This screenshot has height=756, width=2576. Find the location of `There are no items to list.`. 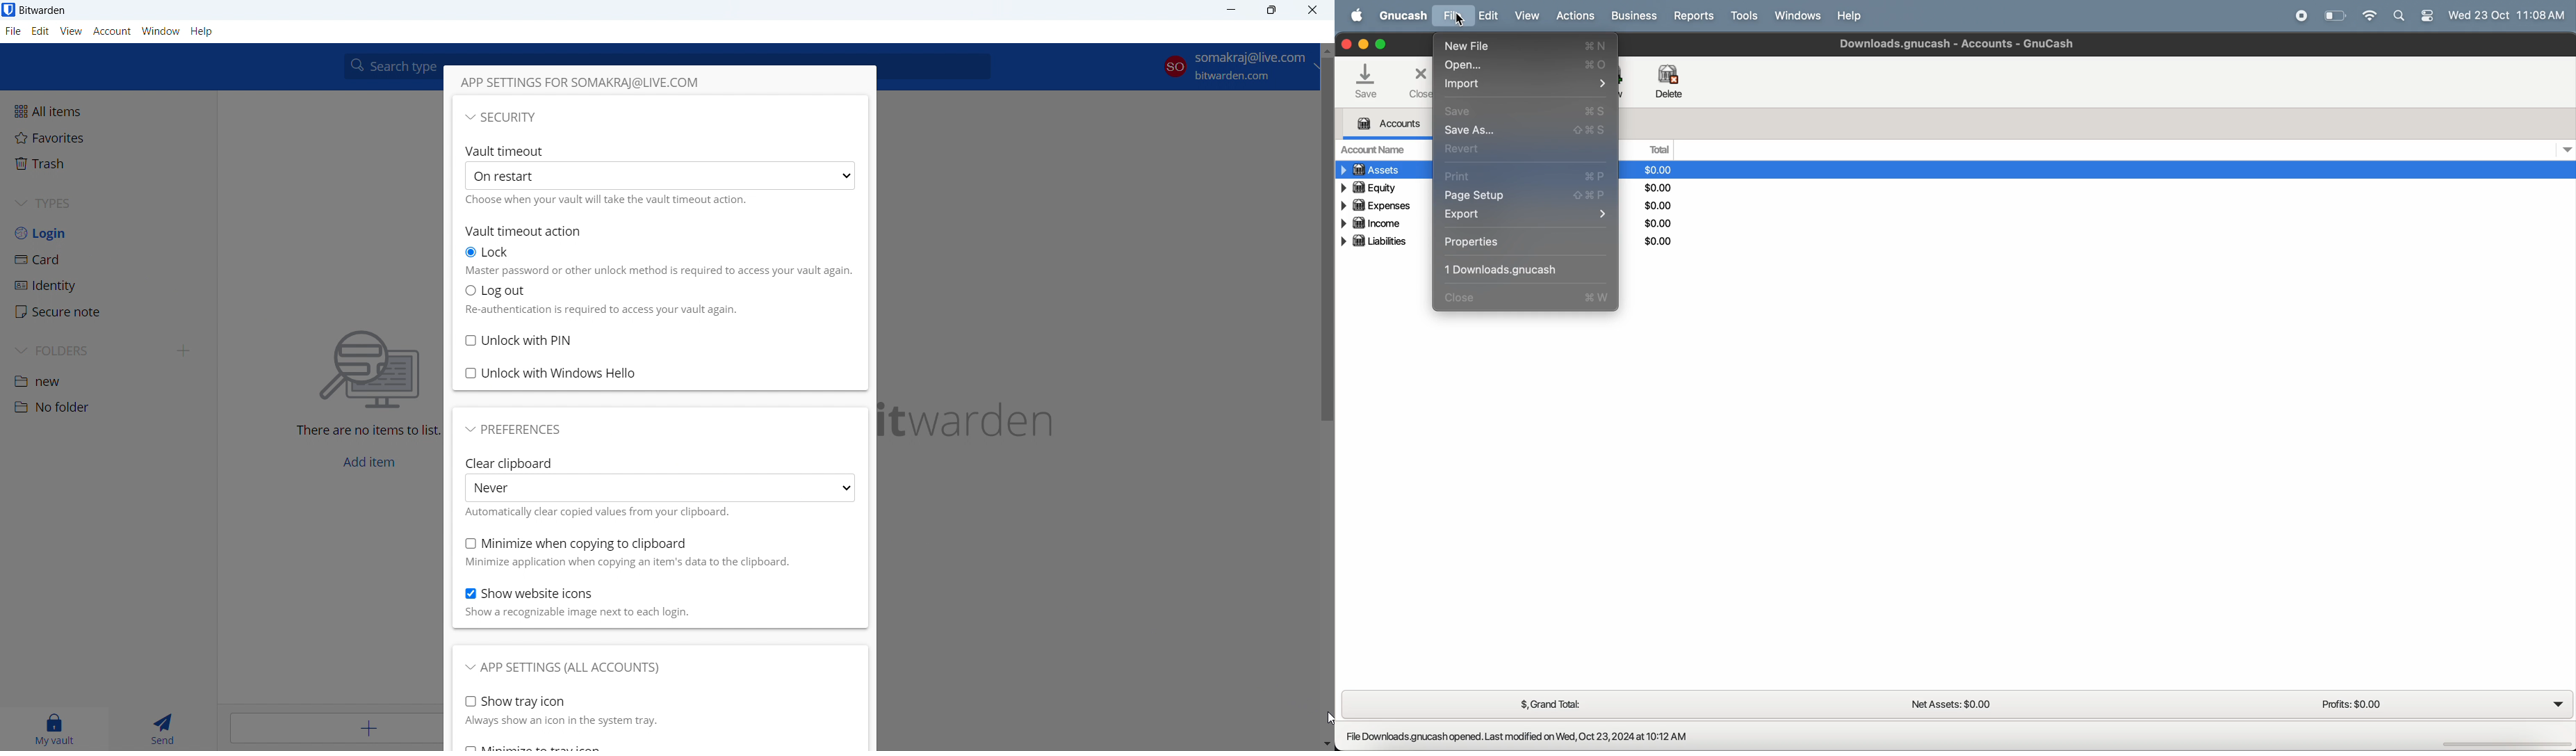

There are no items to list. is located at coordinates (366, 433).